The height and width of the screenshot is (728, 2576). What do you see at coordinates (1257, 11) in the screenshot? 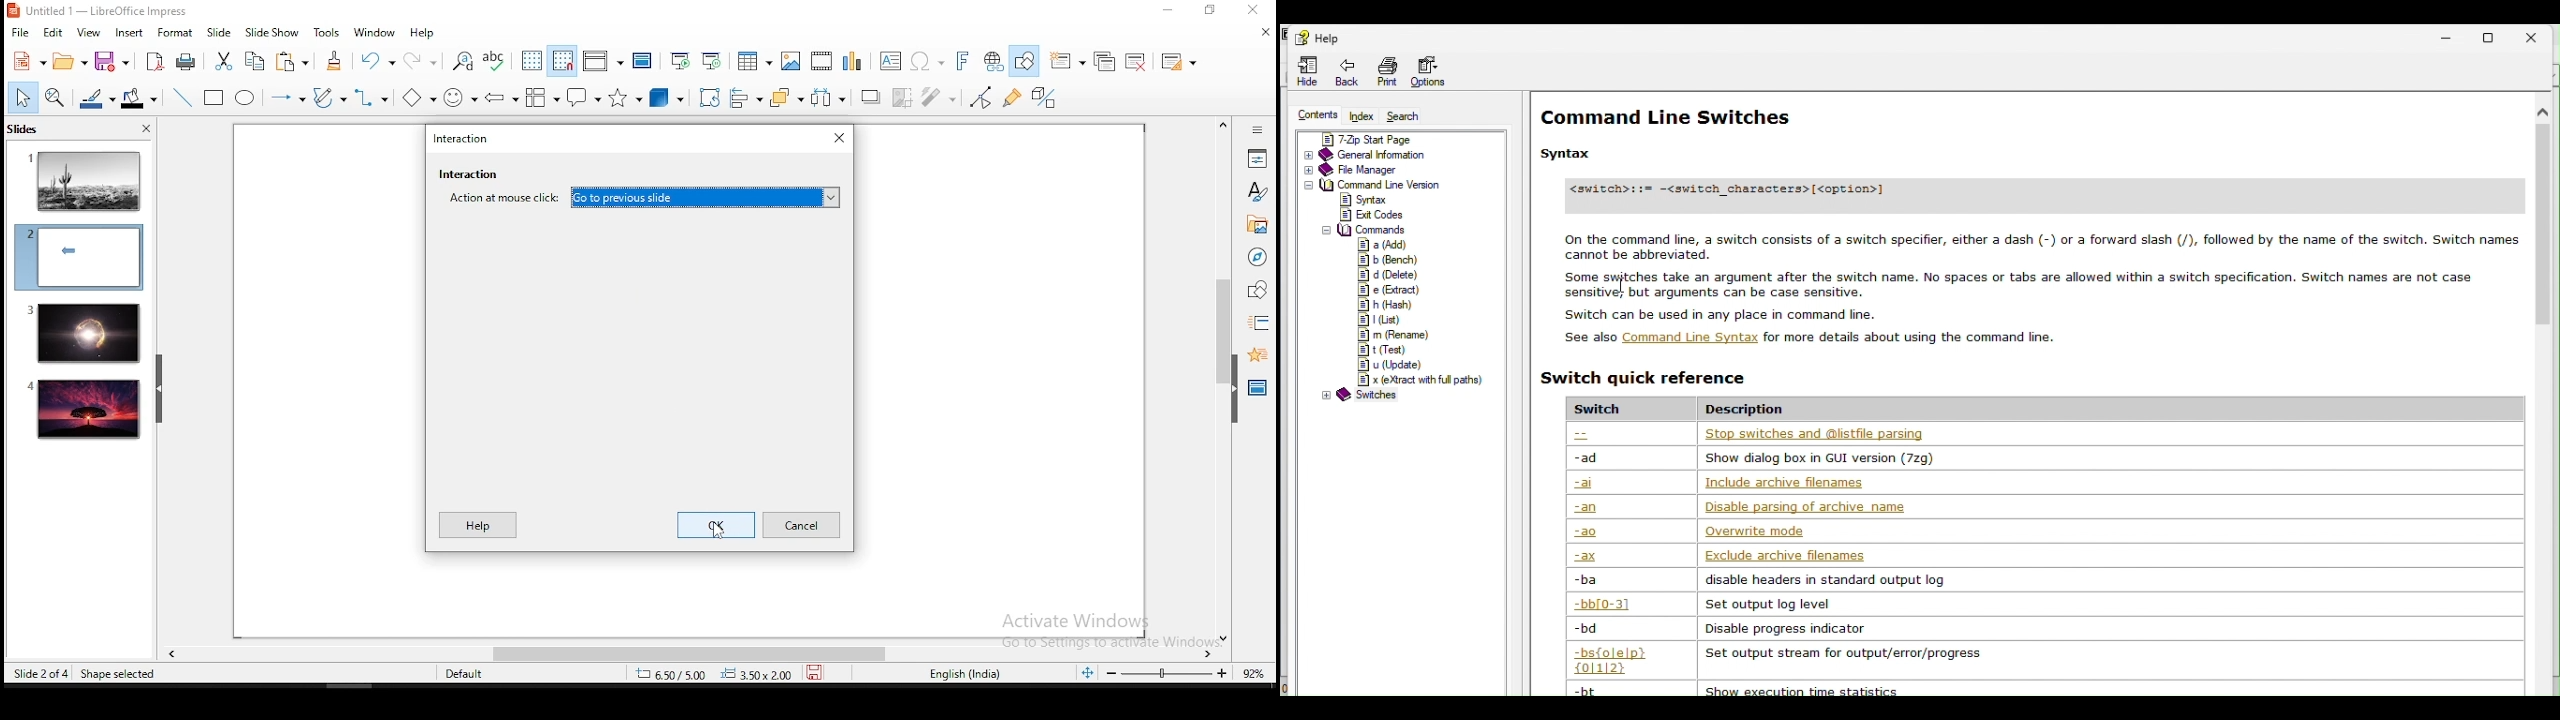
I see `close window` at bounding box center [1257, 11].